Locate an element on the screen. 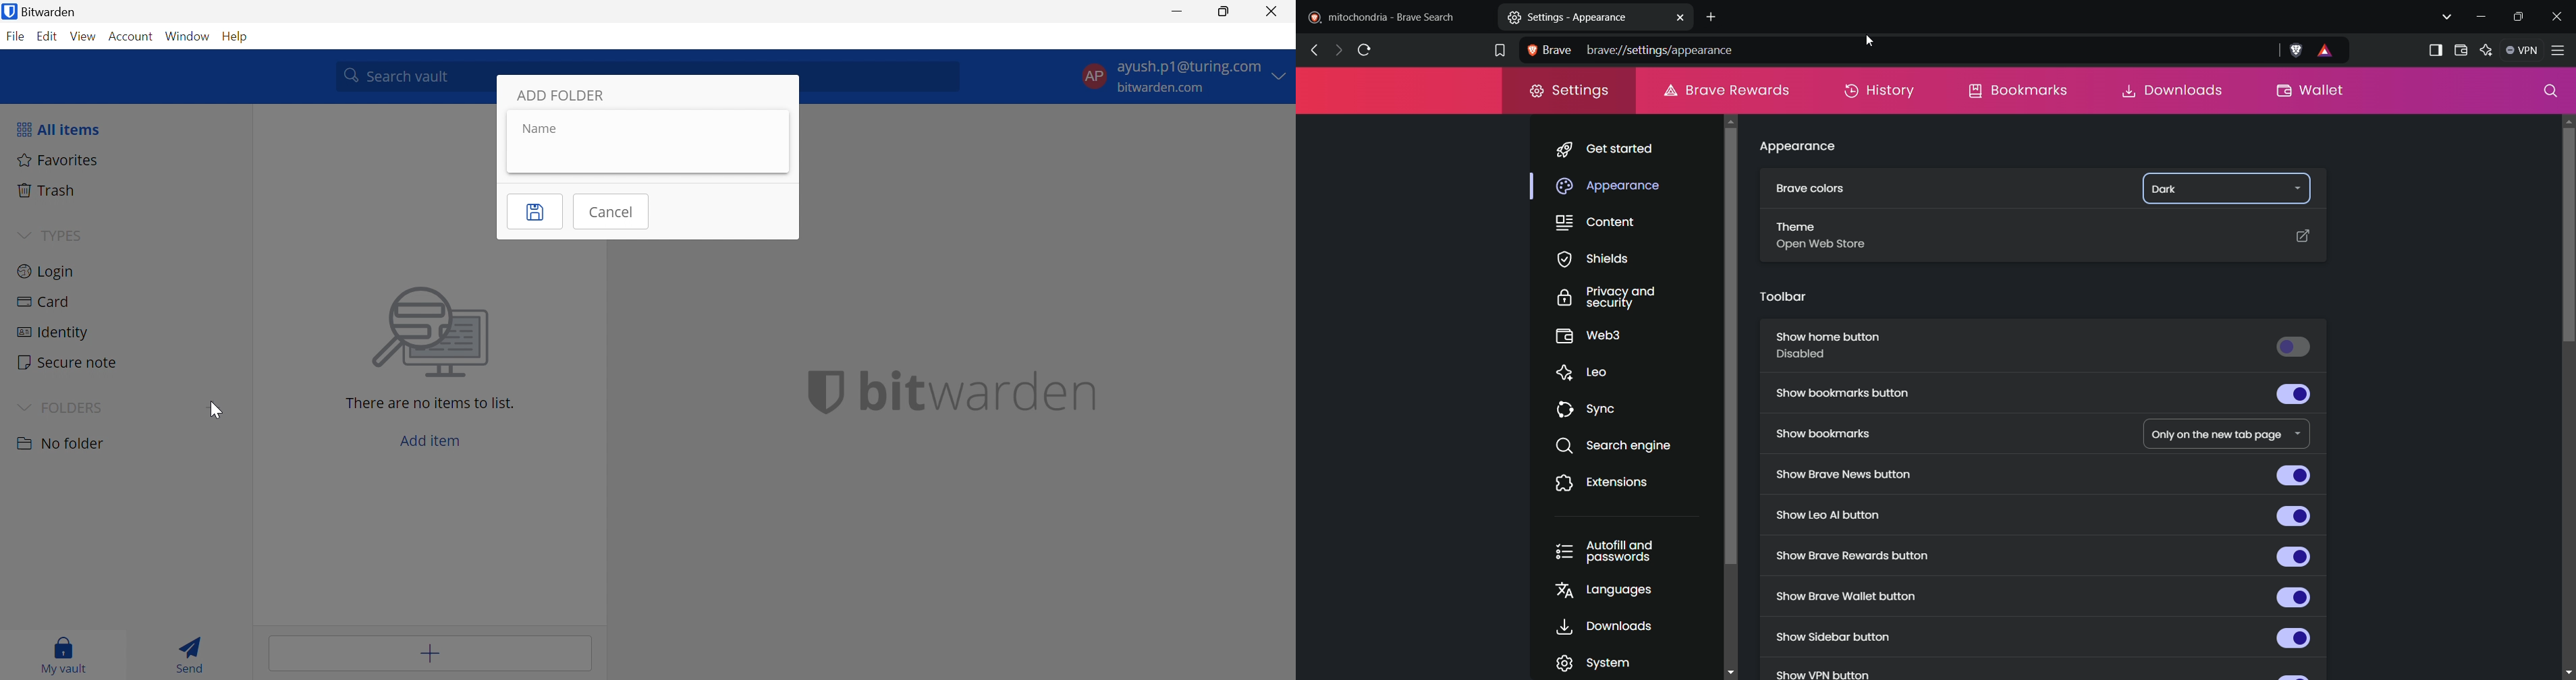 This screenshot has width=2576, height=700. vertical scroll bar is located at coordinates (1734, 346).